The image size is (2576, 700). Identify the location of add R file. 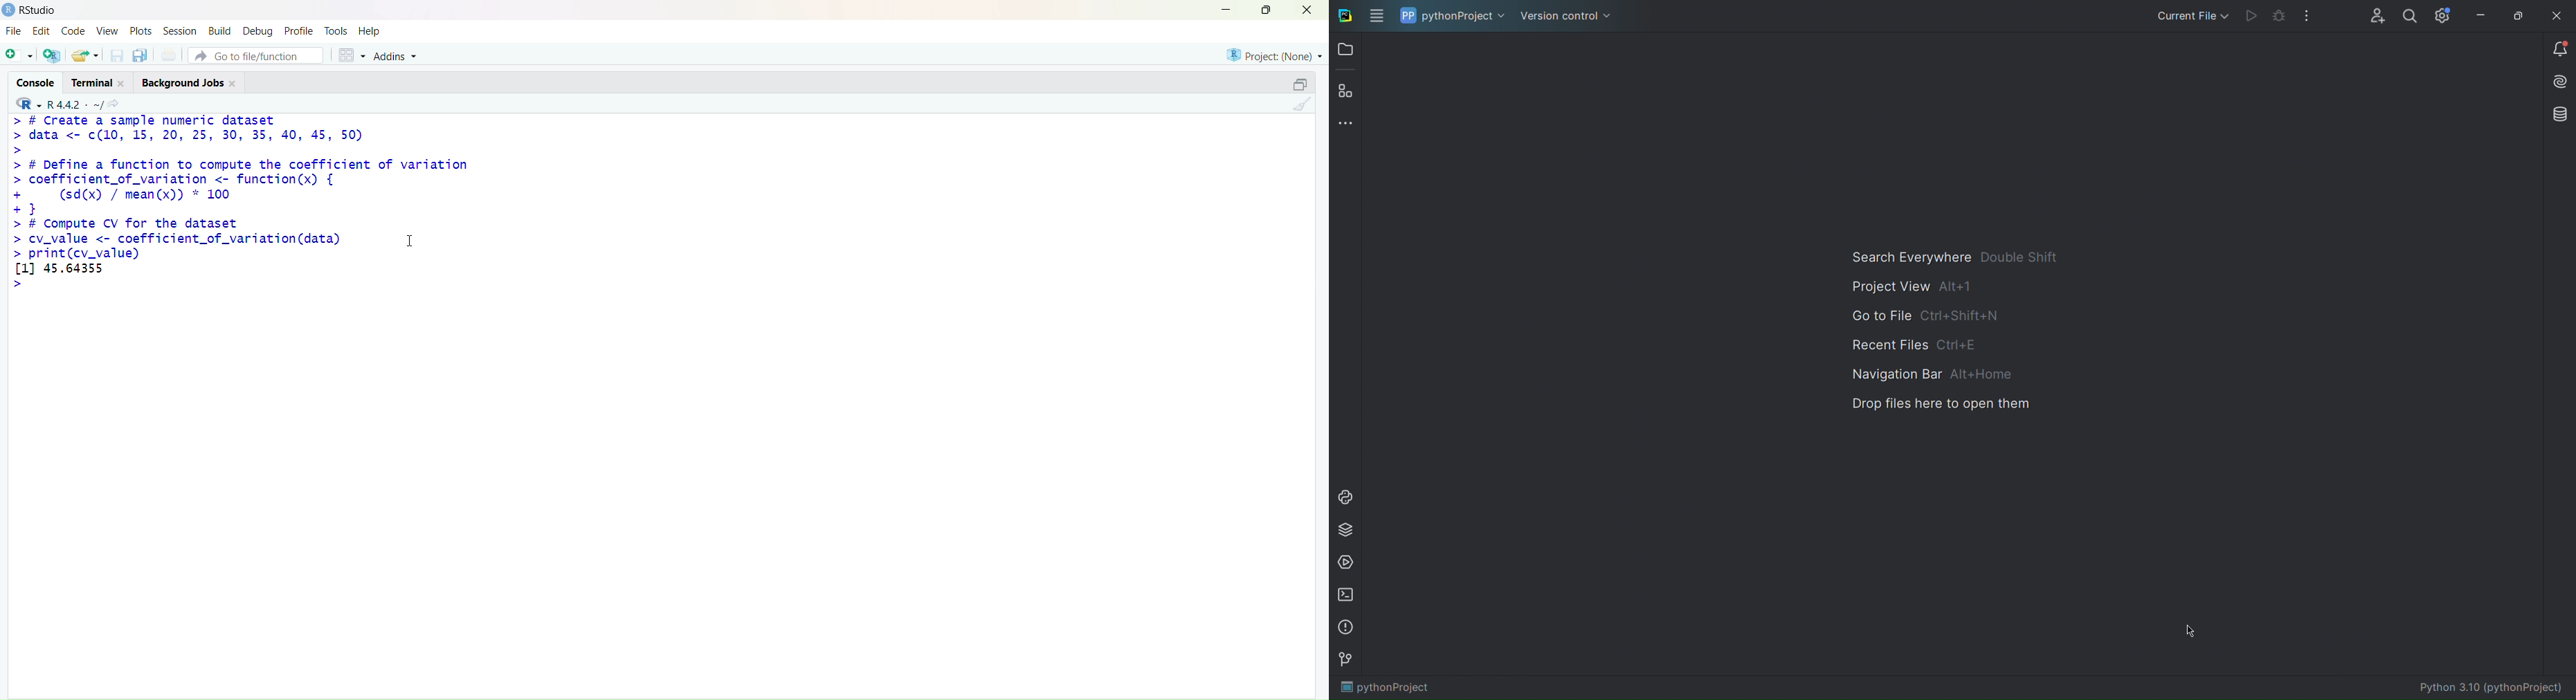
(52, 56).